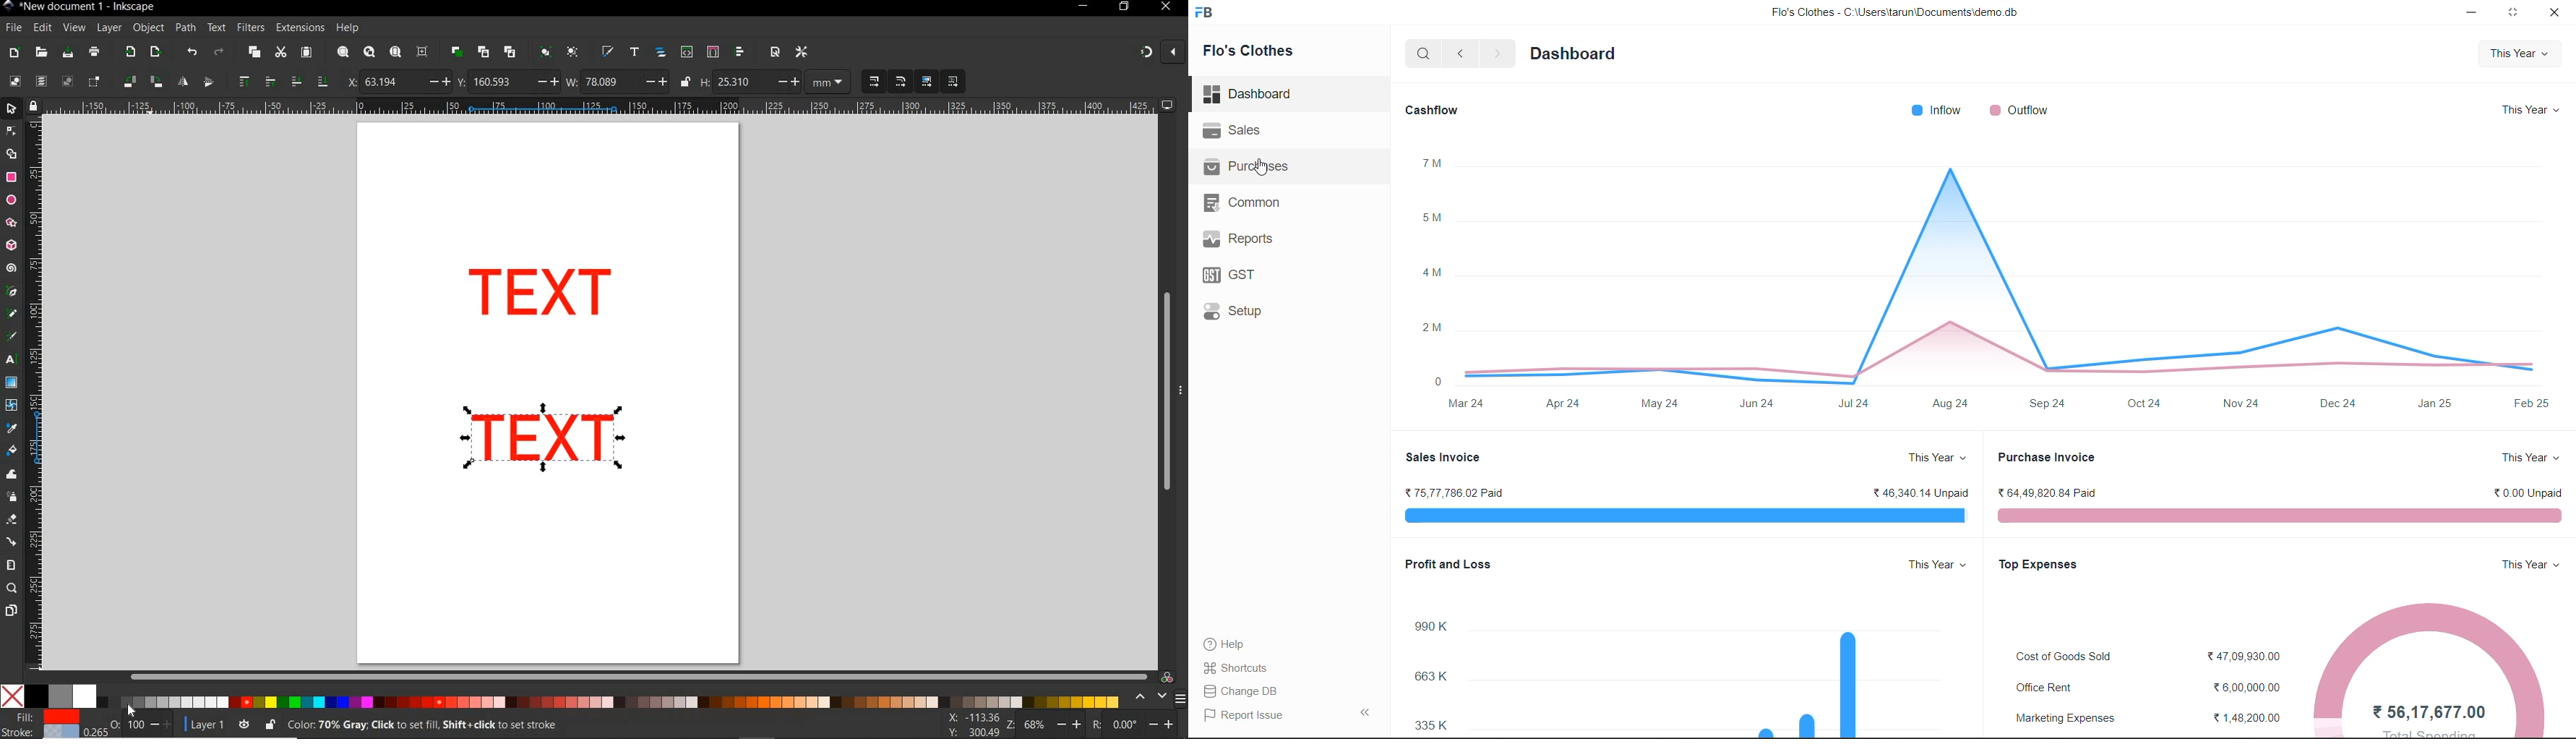  What do you see at coordinates (2530, 108) in the screenshot?
I see `This Year ` at bounding box center [2530, 108].